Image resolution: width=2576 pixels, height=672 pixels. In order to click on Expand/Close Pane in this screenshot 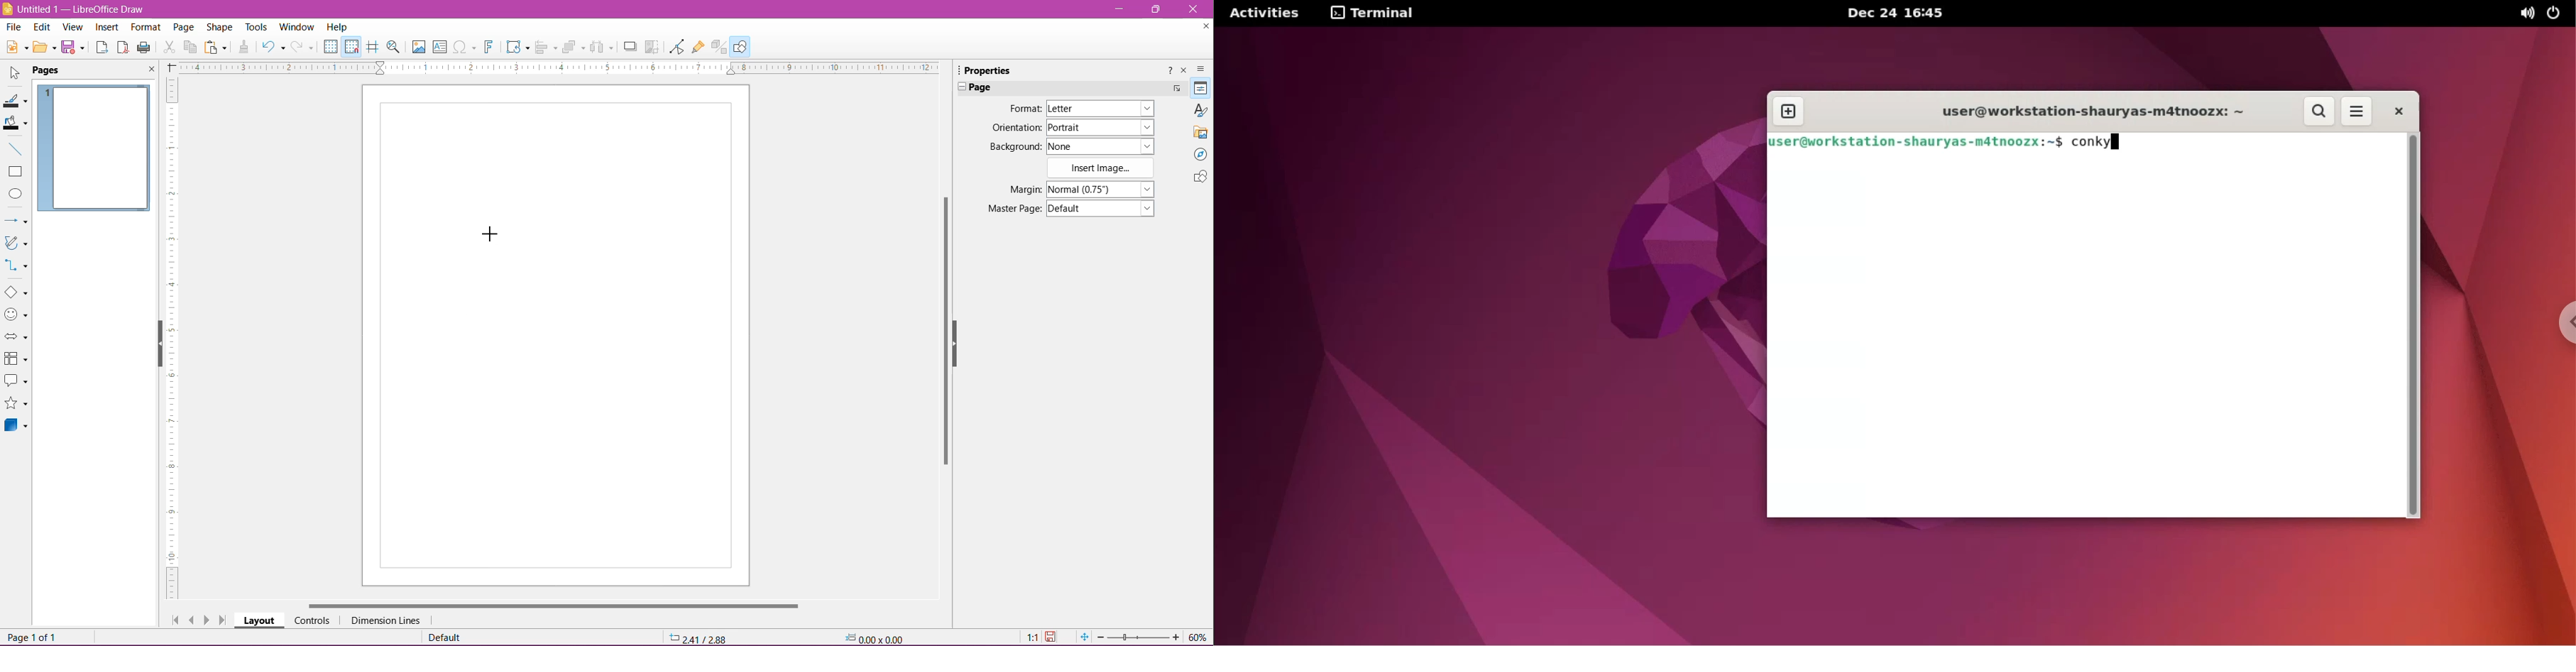, I will do `click(958, 87)`.